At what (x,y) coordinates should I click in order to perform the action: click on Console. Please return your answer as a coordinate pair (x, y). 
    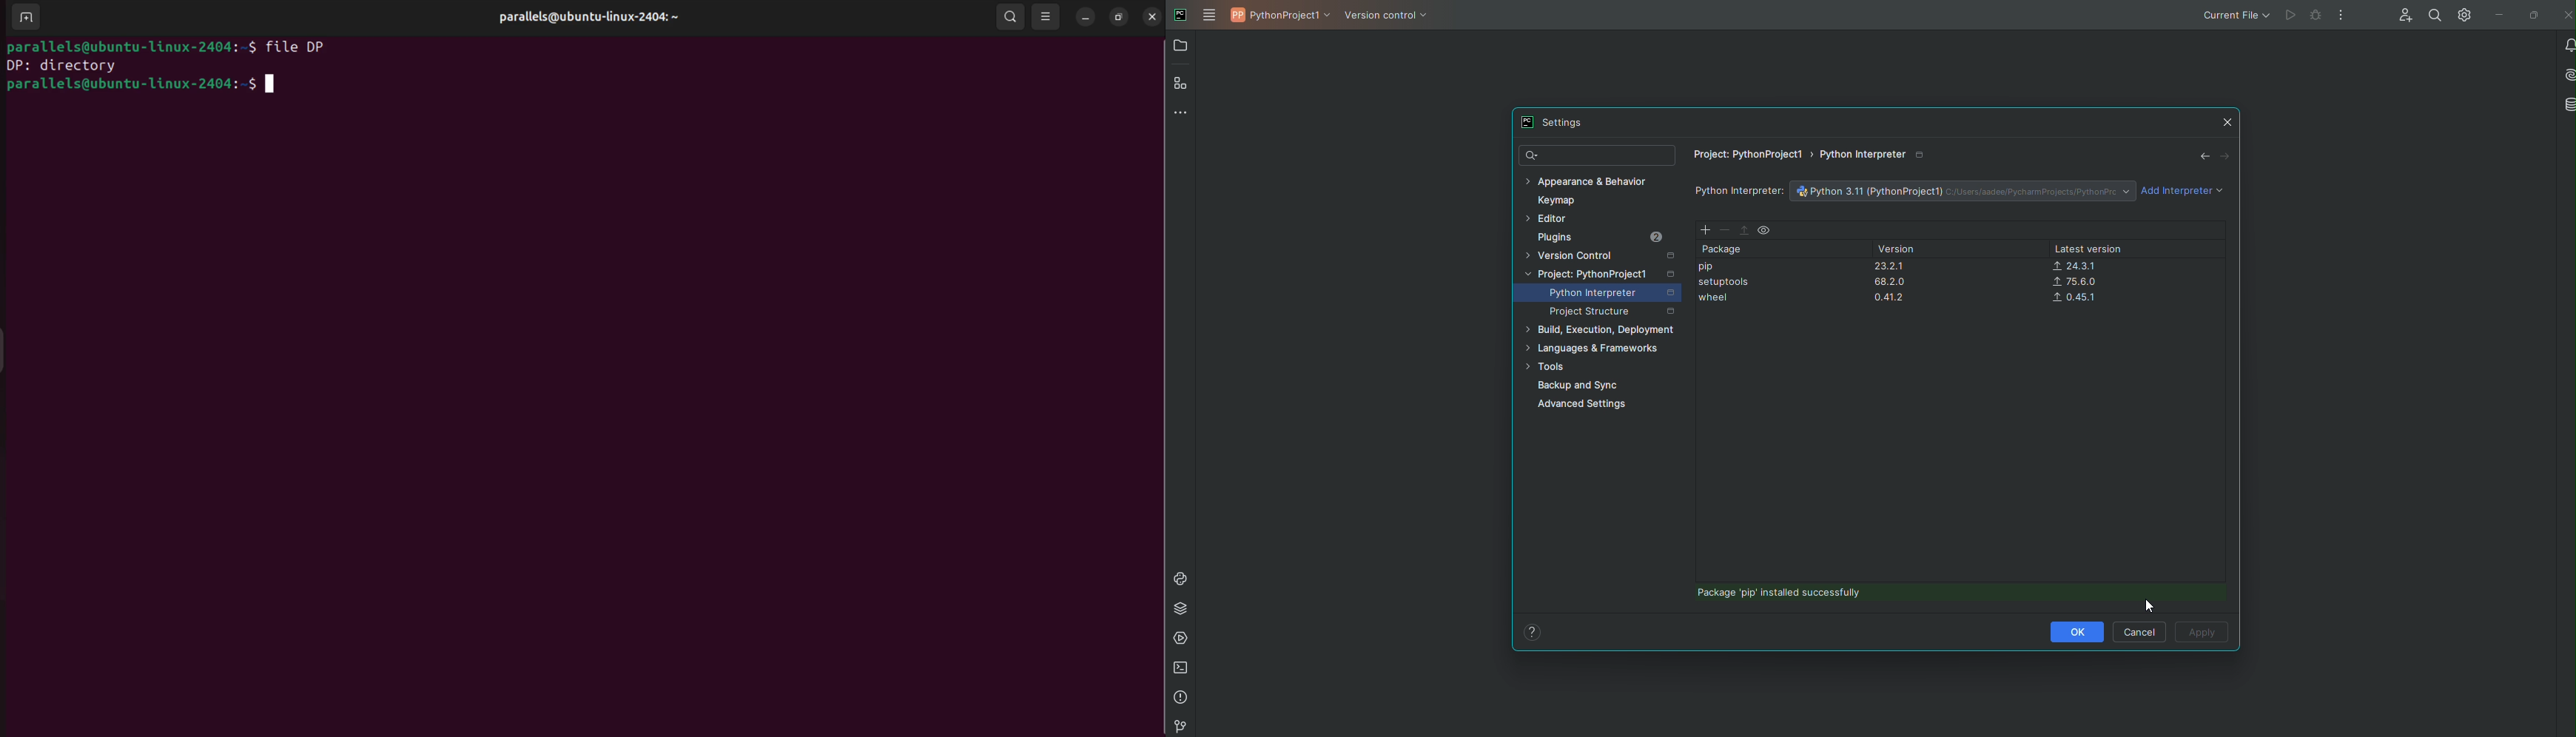
    Looking at the image, I should click on (1180, 576).